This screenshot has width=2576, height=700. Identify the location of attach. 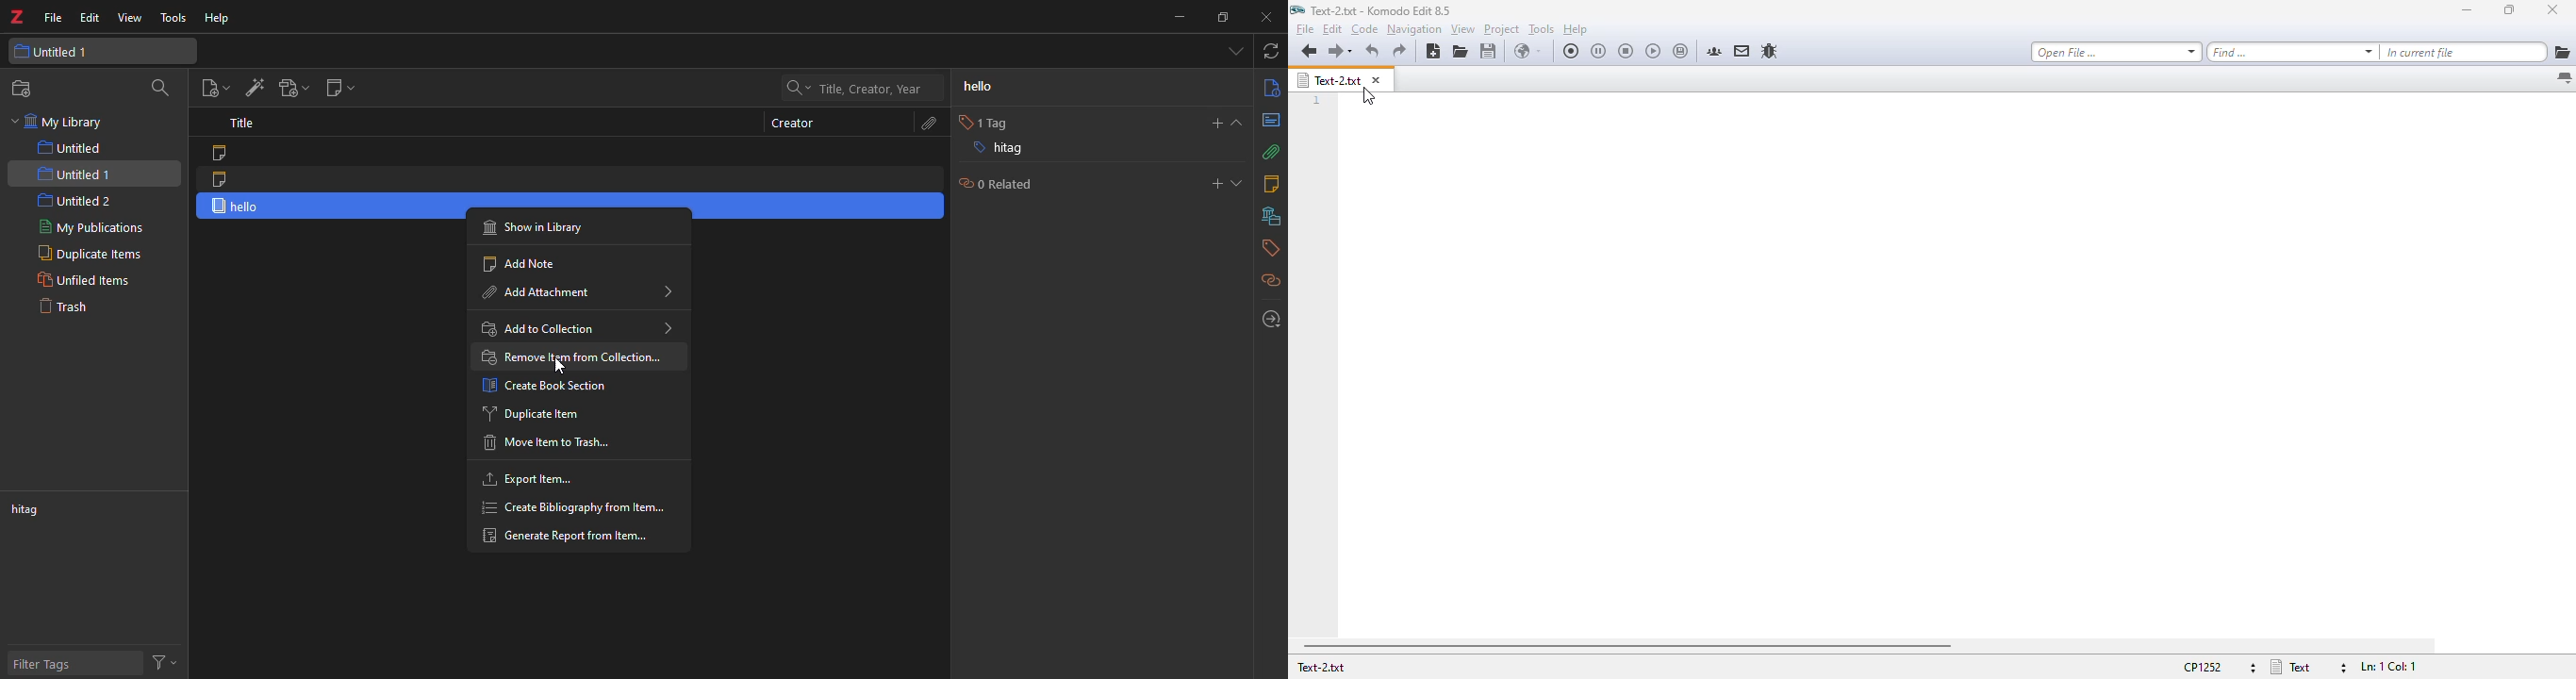
(1269, 152).